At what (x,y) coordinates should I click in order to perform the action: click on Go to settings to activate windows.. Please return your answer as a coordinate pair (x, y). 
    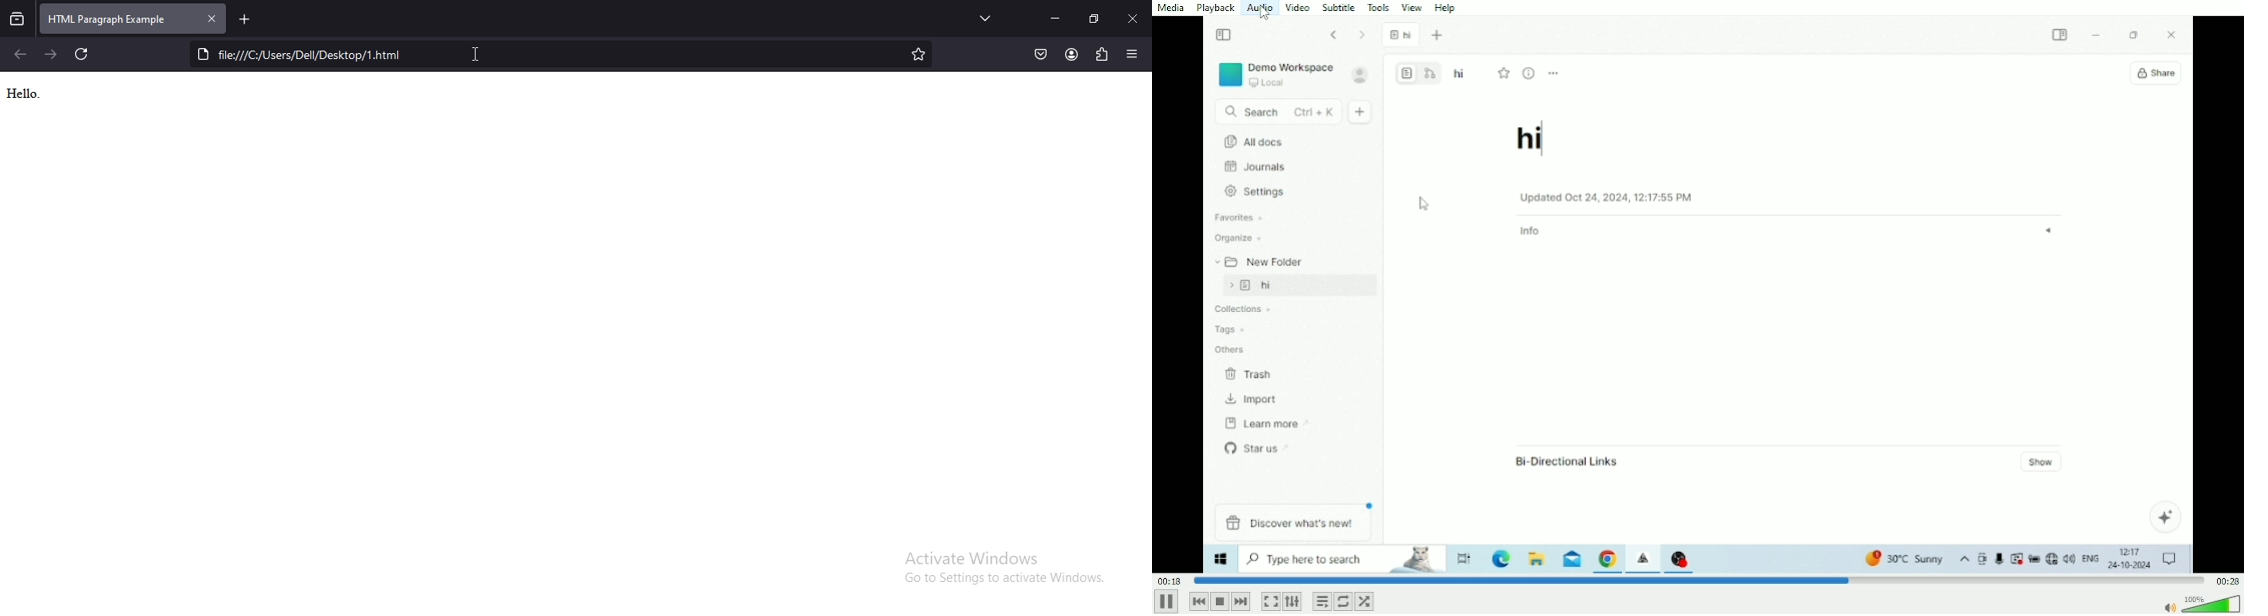
    Looking at the image, I should click on (1006, 578).